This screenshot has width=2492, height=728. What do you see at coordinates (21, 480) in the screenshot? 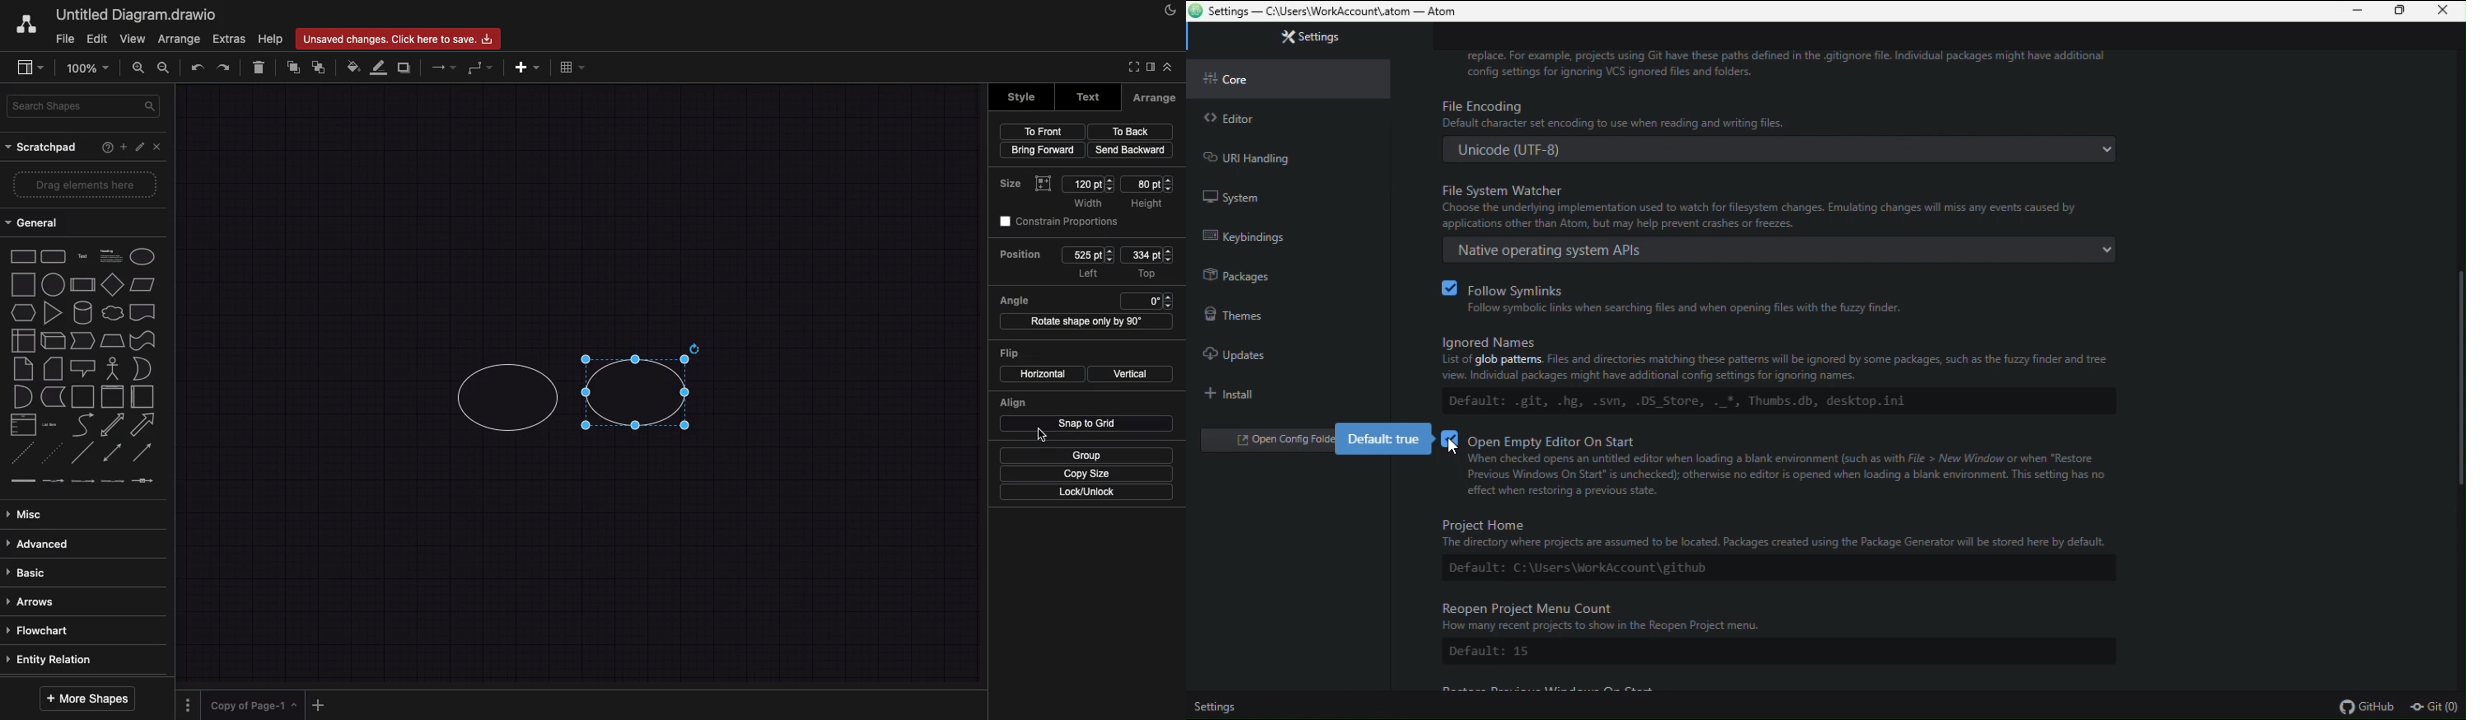
I see `link` at bounding box center [21, 480].